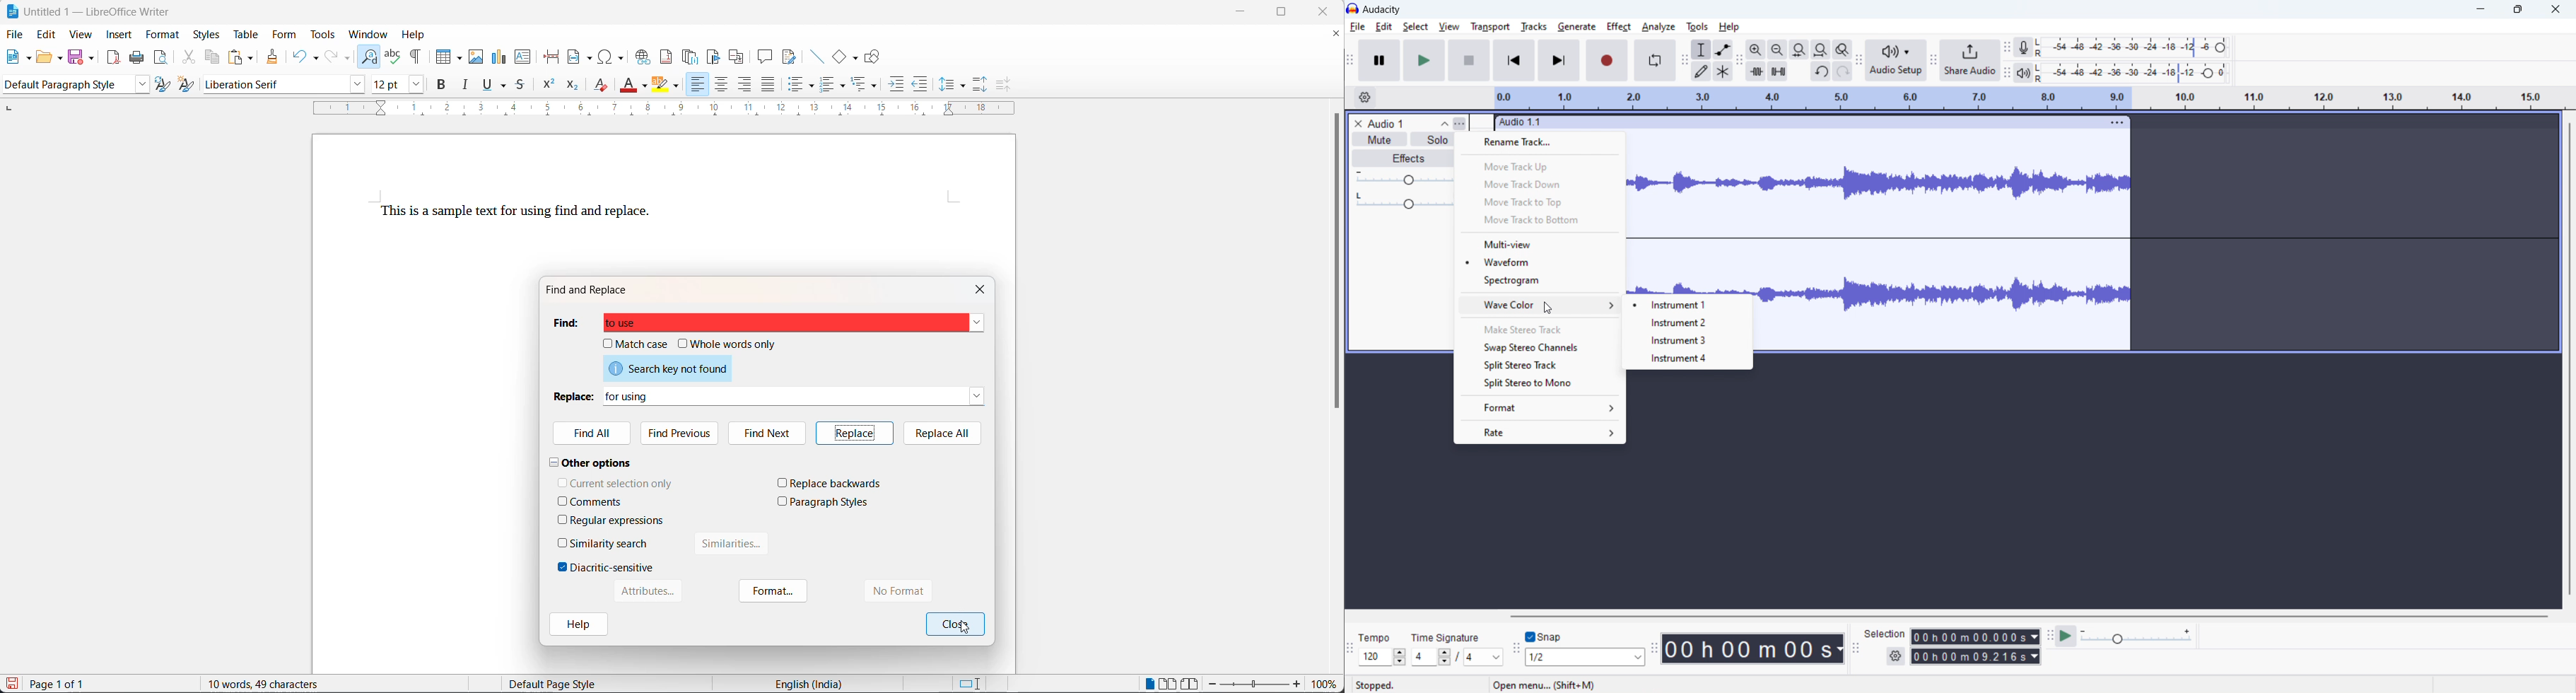 This screenshot has width=2576, height=700. Describe the element at coordinates (980, 83) in the screenshot. I see `increase paragraph spacing` at that location.